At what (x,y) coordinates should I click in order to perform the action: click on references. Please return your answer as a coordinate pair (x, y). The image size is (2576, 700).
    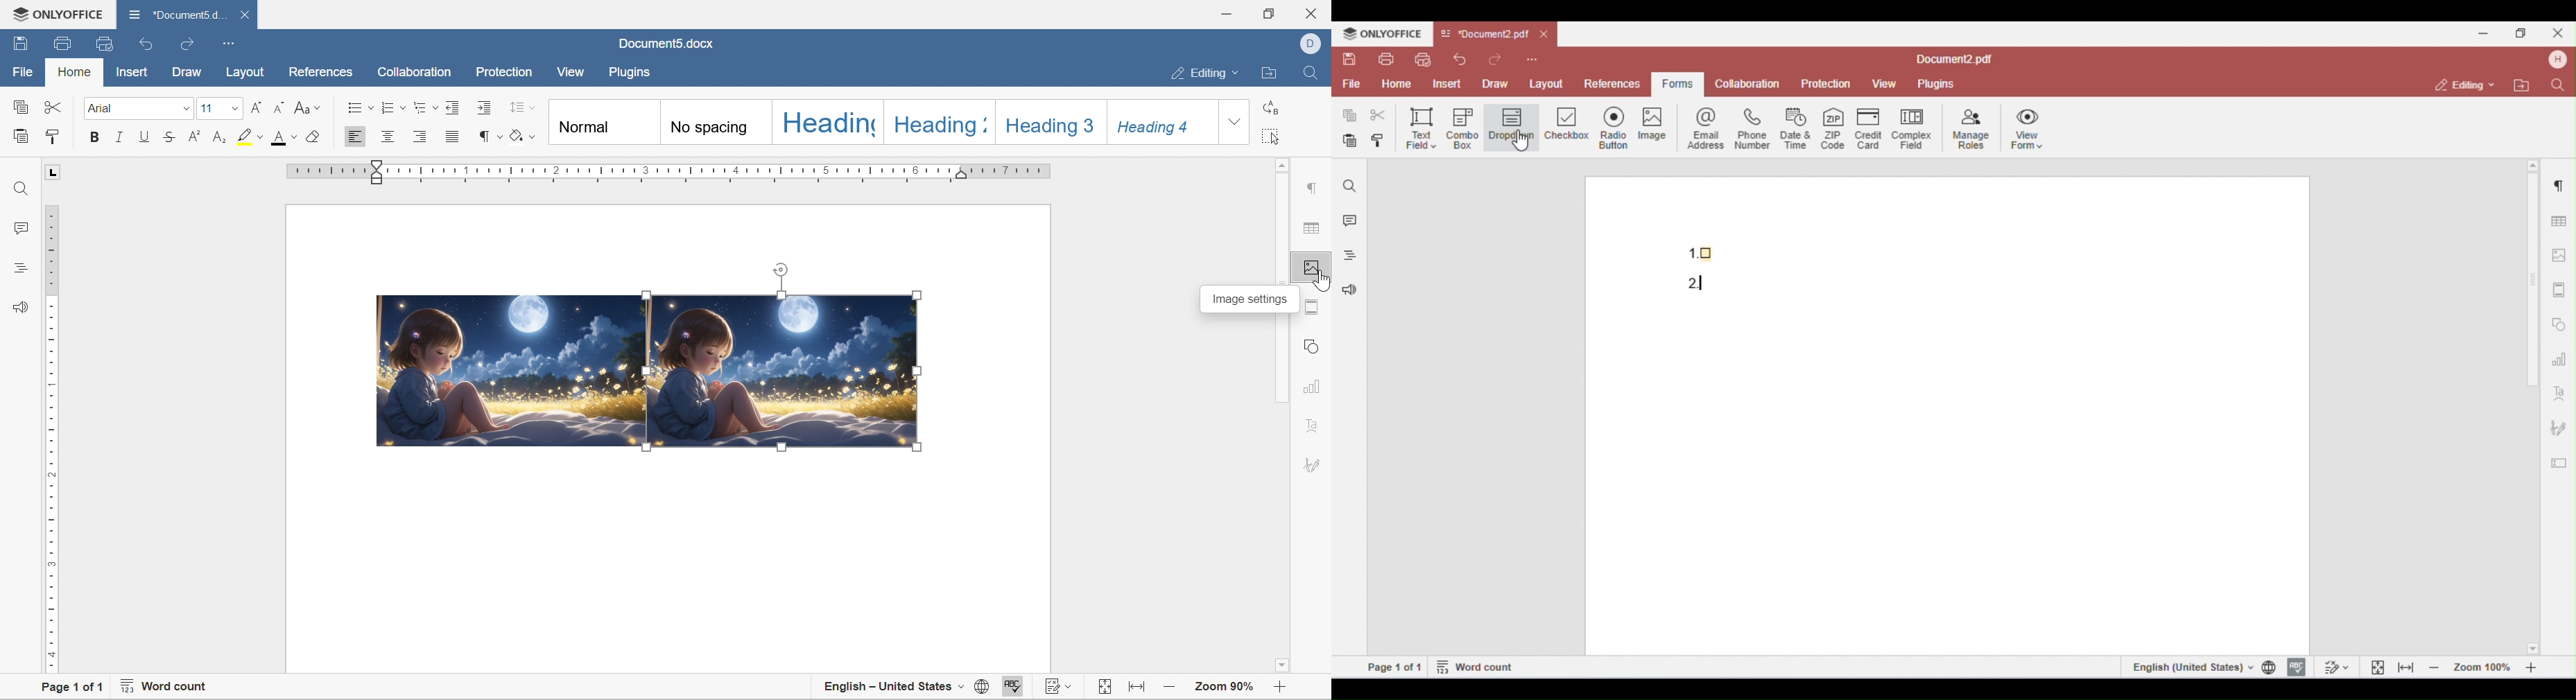
    Looking at the image, I should click on (319, 73).